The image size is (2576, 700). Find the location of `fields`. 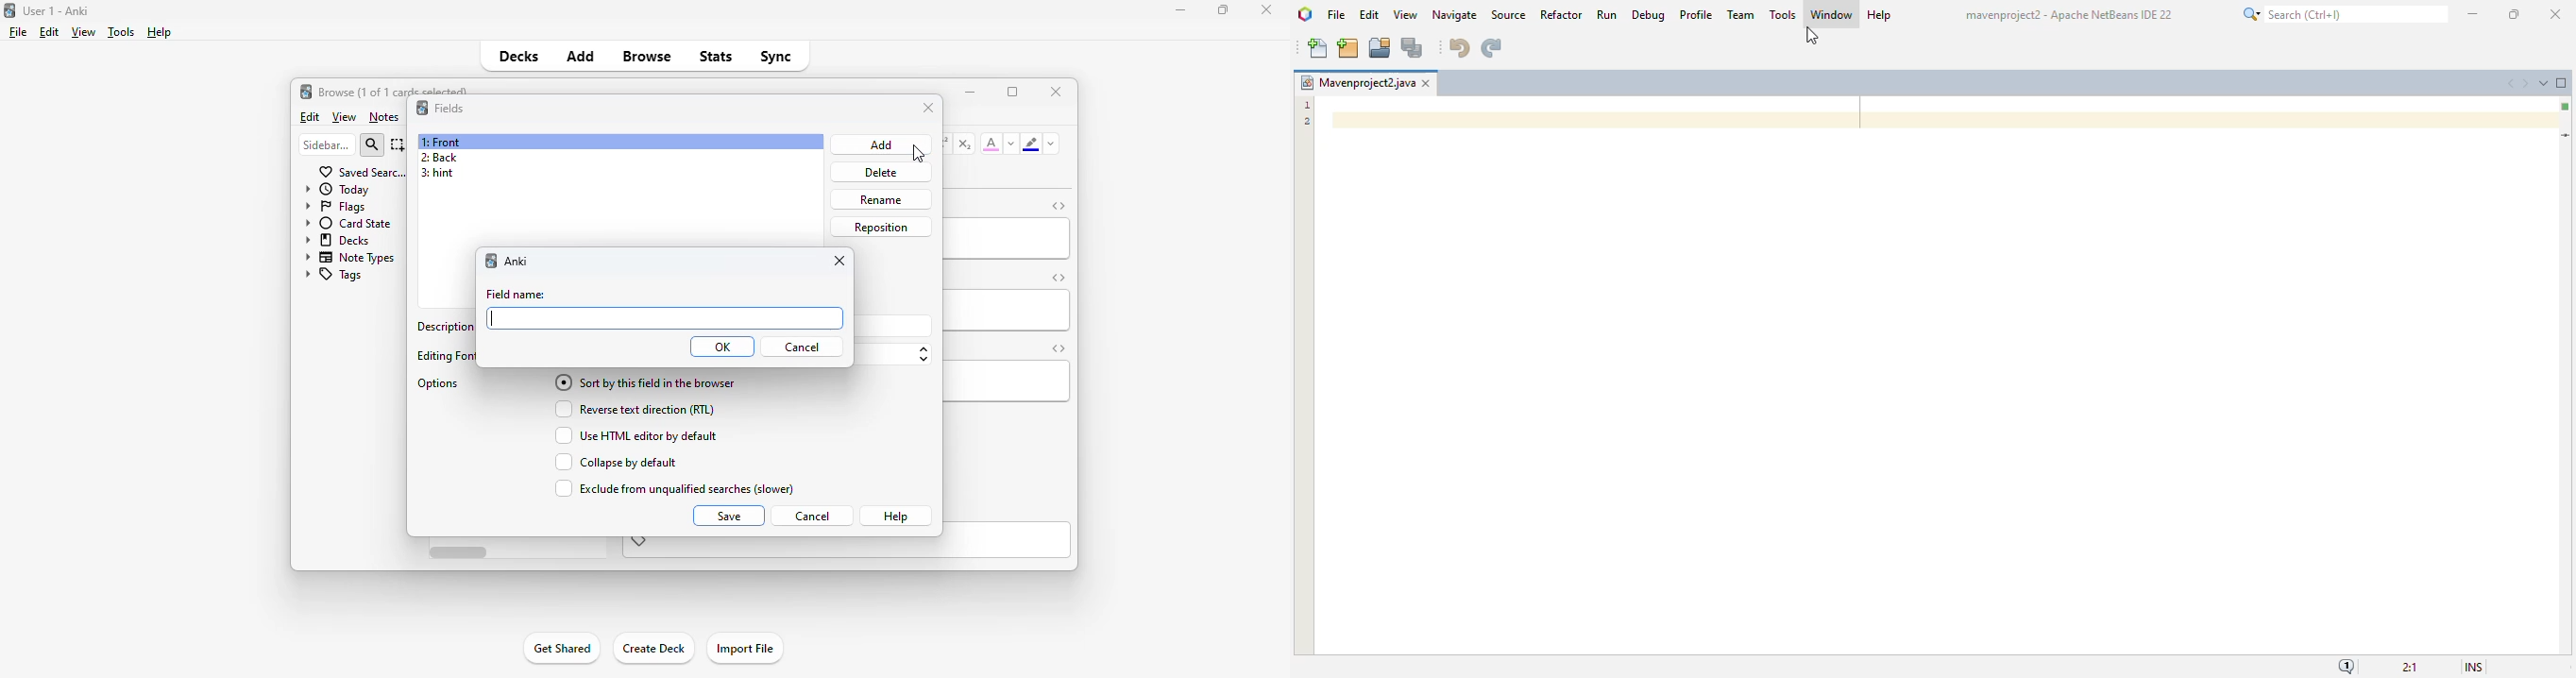

fields is located at coordinates (449, 109).